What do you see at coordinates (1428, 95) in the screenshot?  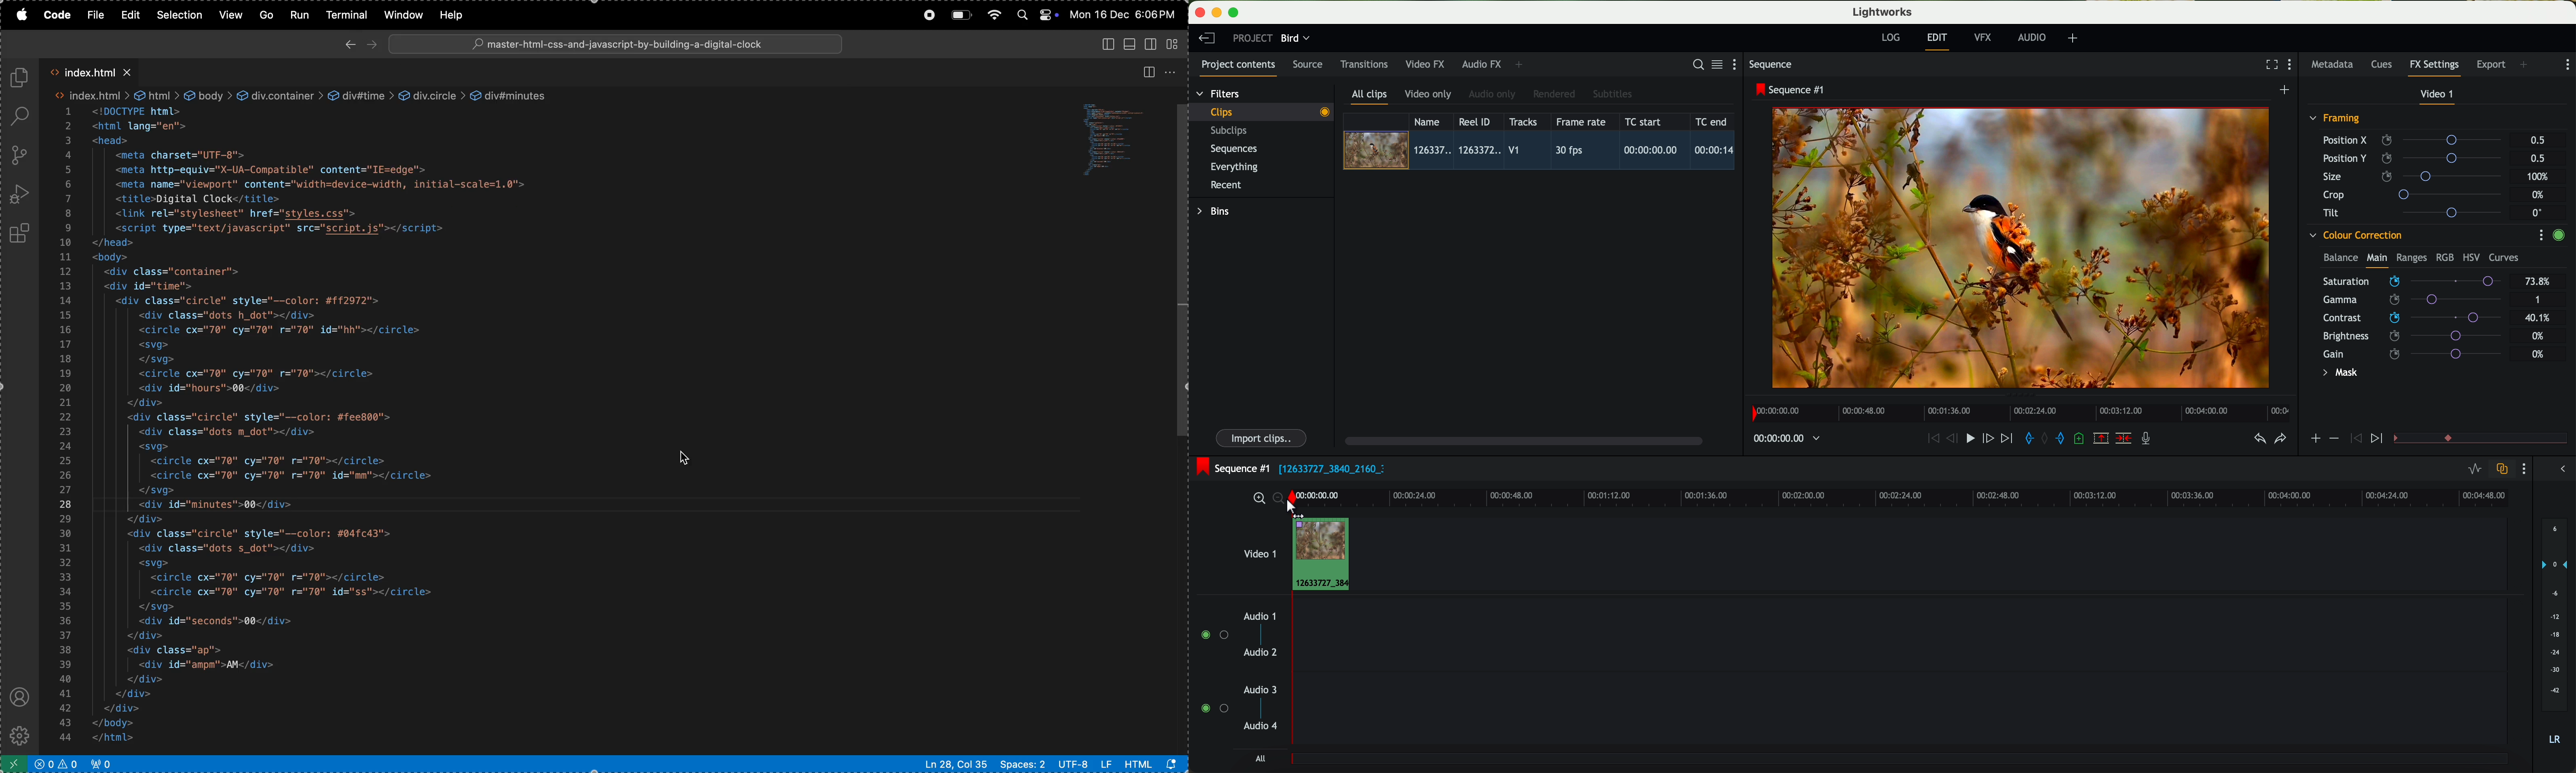 I see `video only` at bounding box center [1428, 95].